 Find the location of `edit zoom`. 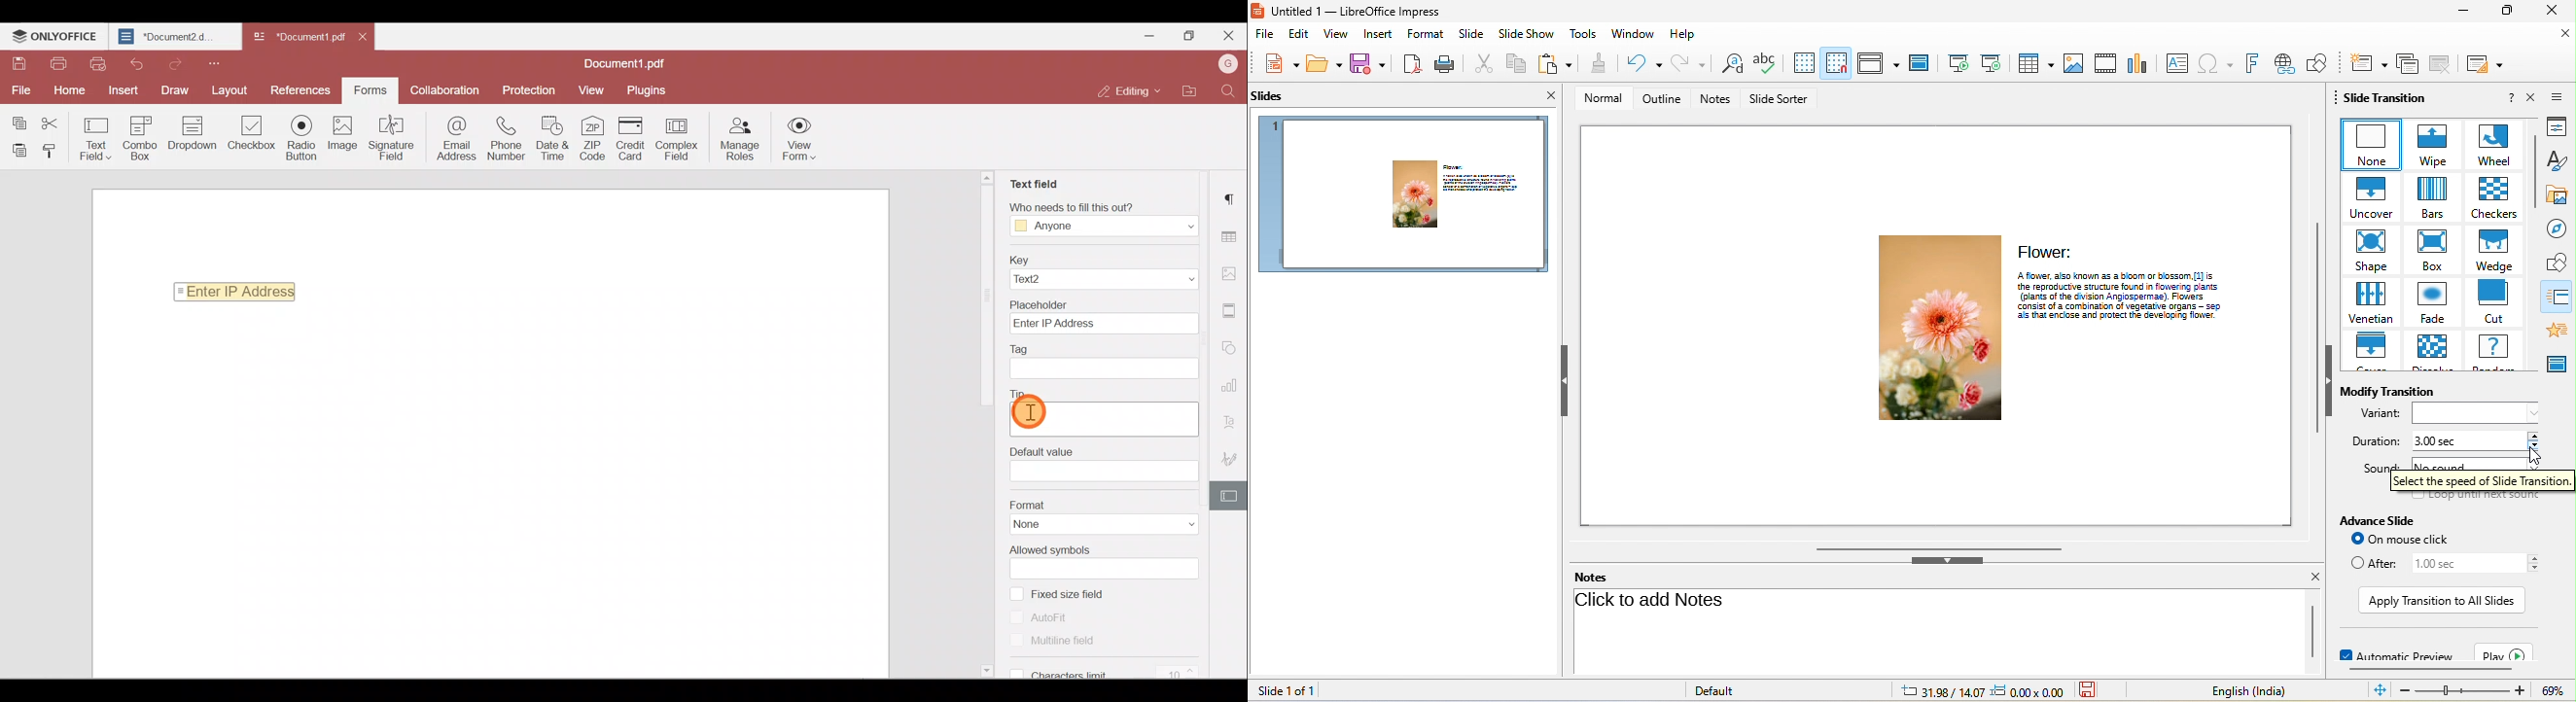

edit zoom is located at coordinates (2463, 691).